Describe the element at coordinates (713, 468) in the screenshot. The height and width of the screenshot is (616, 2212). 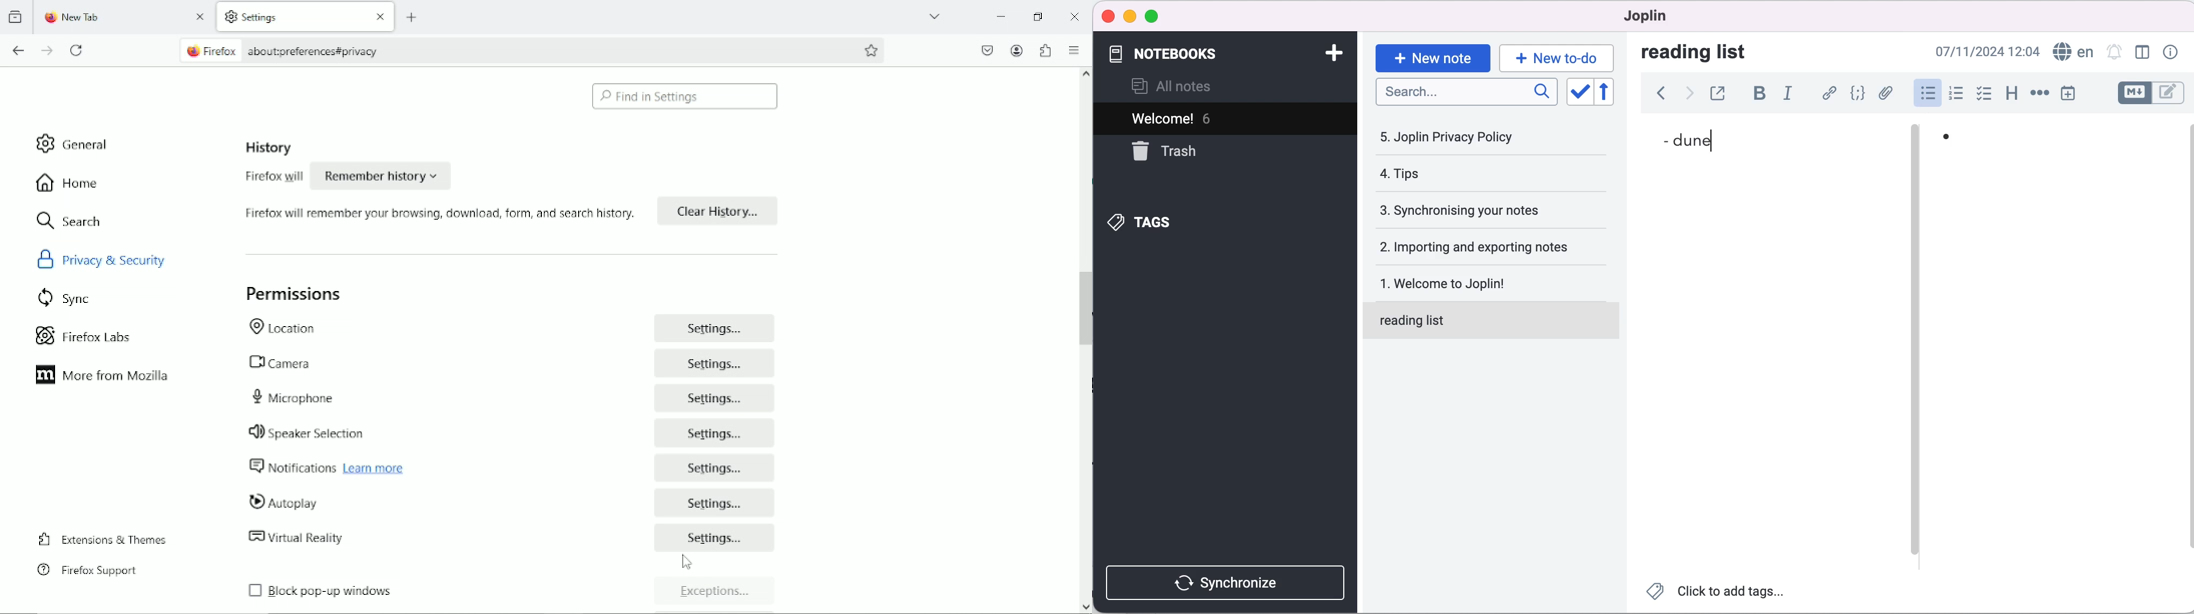
I see `Settings...` at that location.